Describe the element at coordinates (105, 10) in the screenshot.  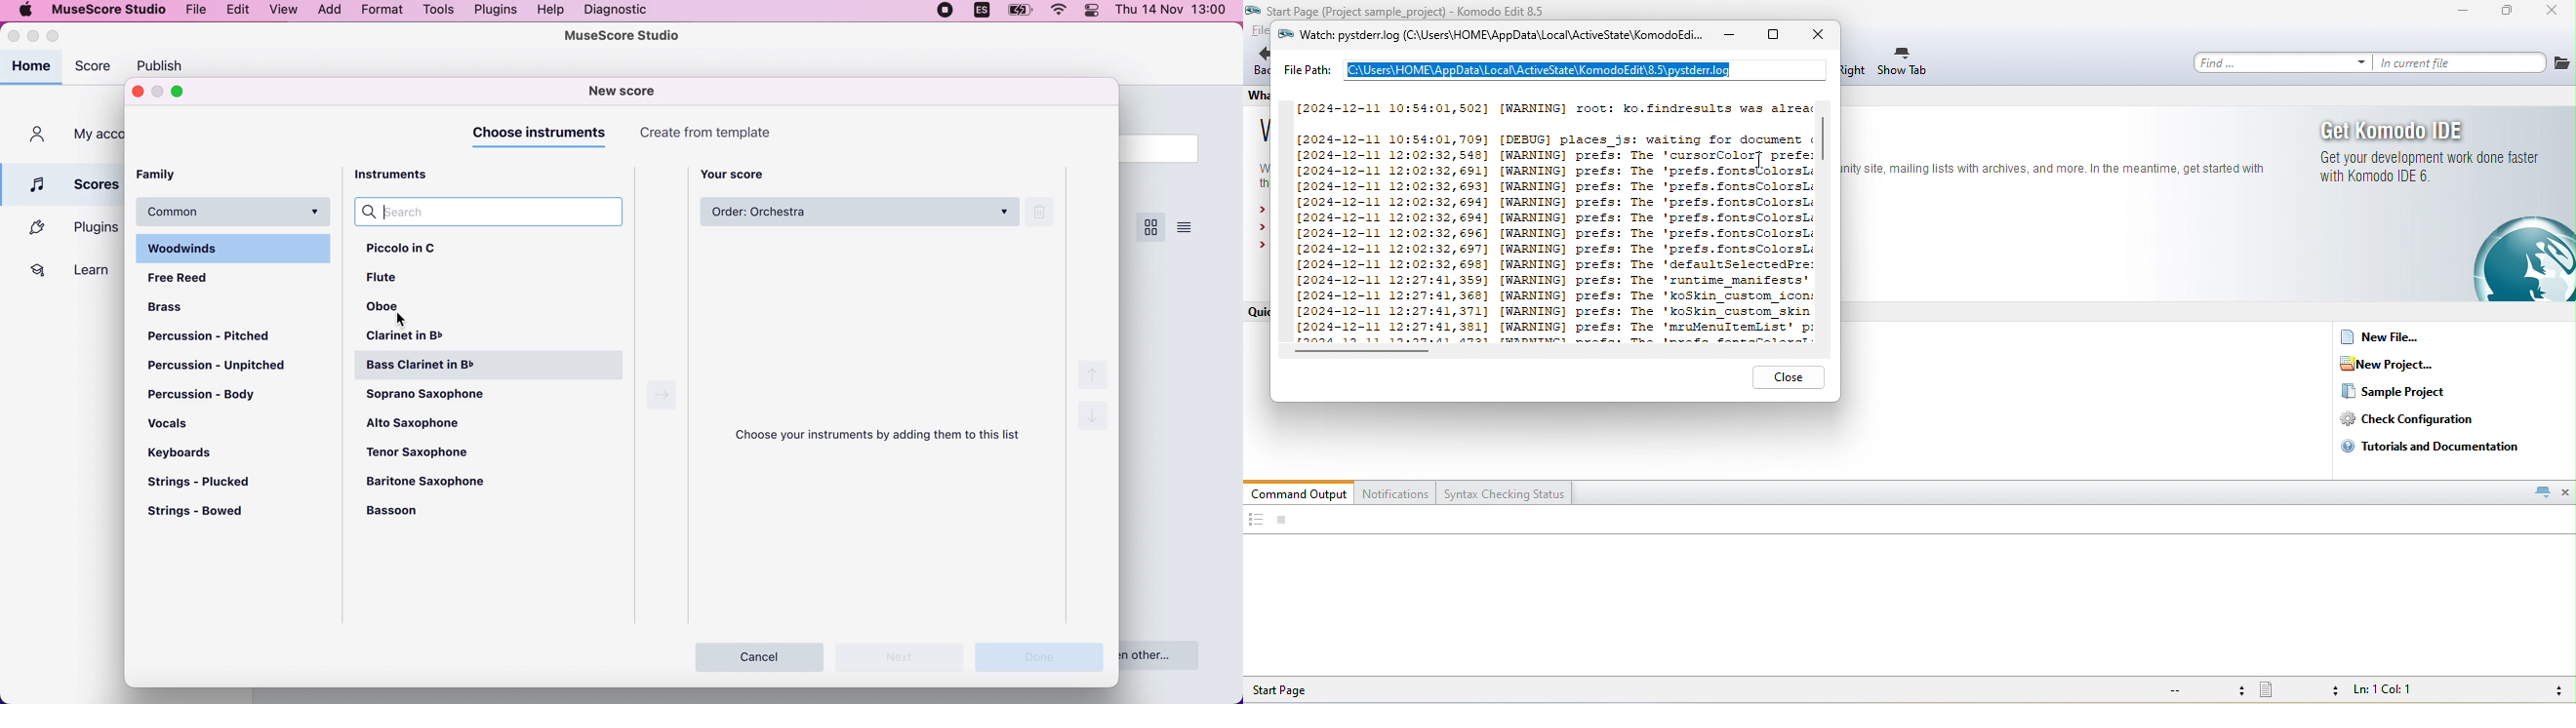
I see `musescore studio` at that location.